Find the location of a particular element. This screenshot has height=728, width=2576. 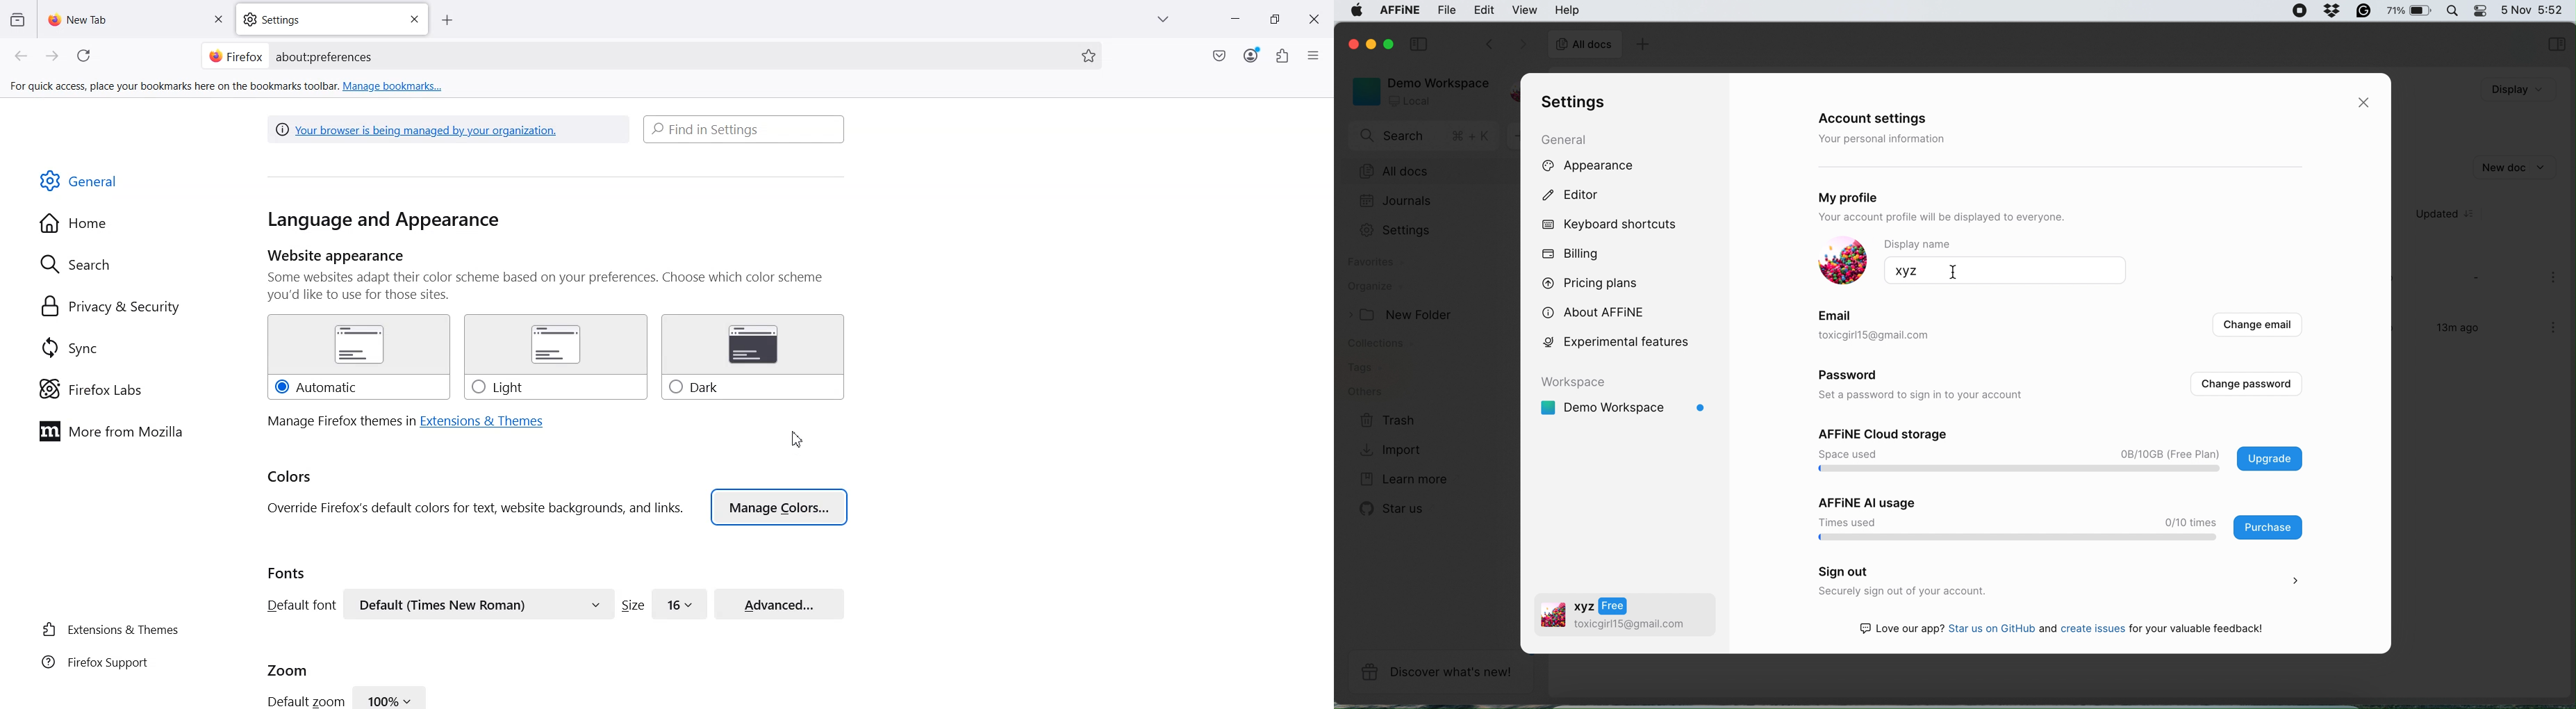

13m ago is located at coordinates (2451, 332).